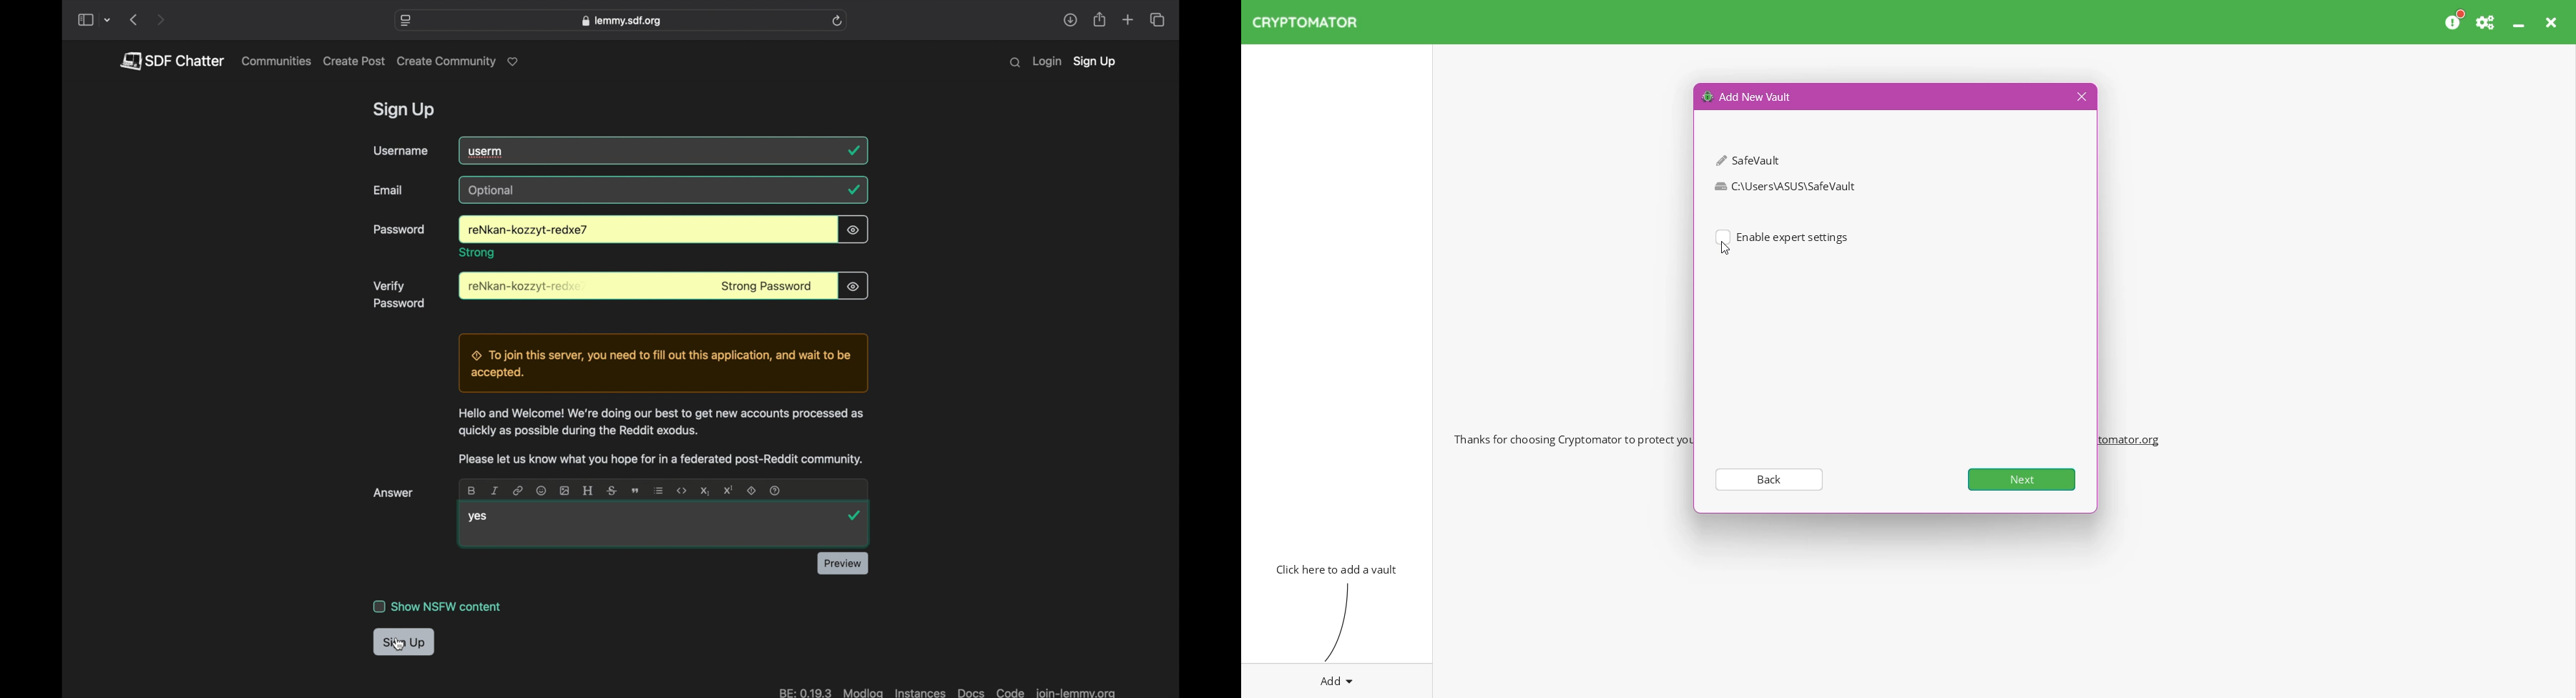 Image resolution: width=2576 pixels, height=700 pixels. Describe the element at coordinates (659, 423) in the screenshot. I see `Welcome to lemmy message` at that location.